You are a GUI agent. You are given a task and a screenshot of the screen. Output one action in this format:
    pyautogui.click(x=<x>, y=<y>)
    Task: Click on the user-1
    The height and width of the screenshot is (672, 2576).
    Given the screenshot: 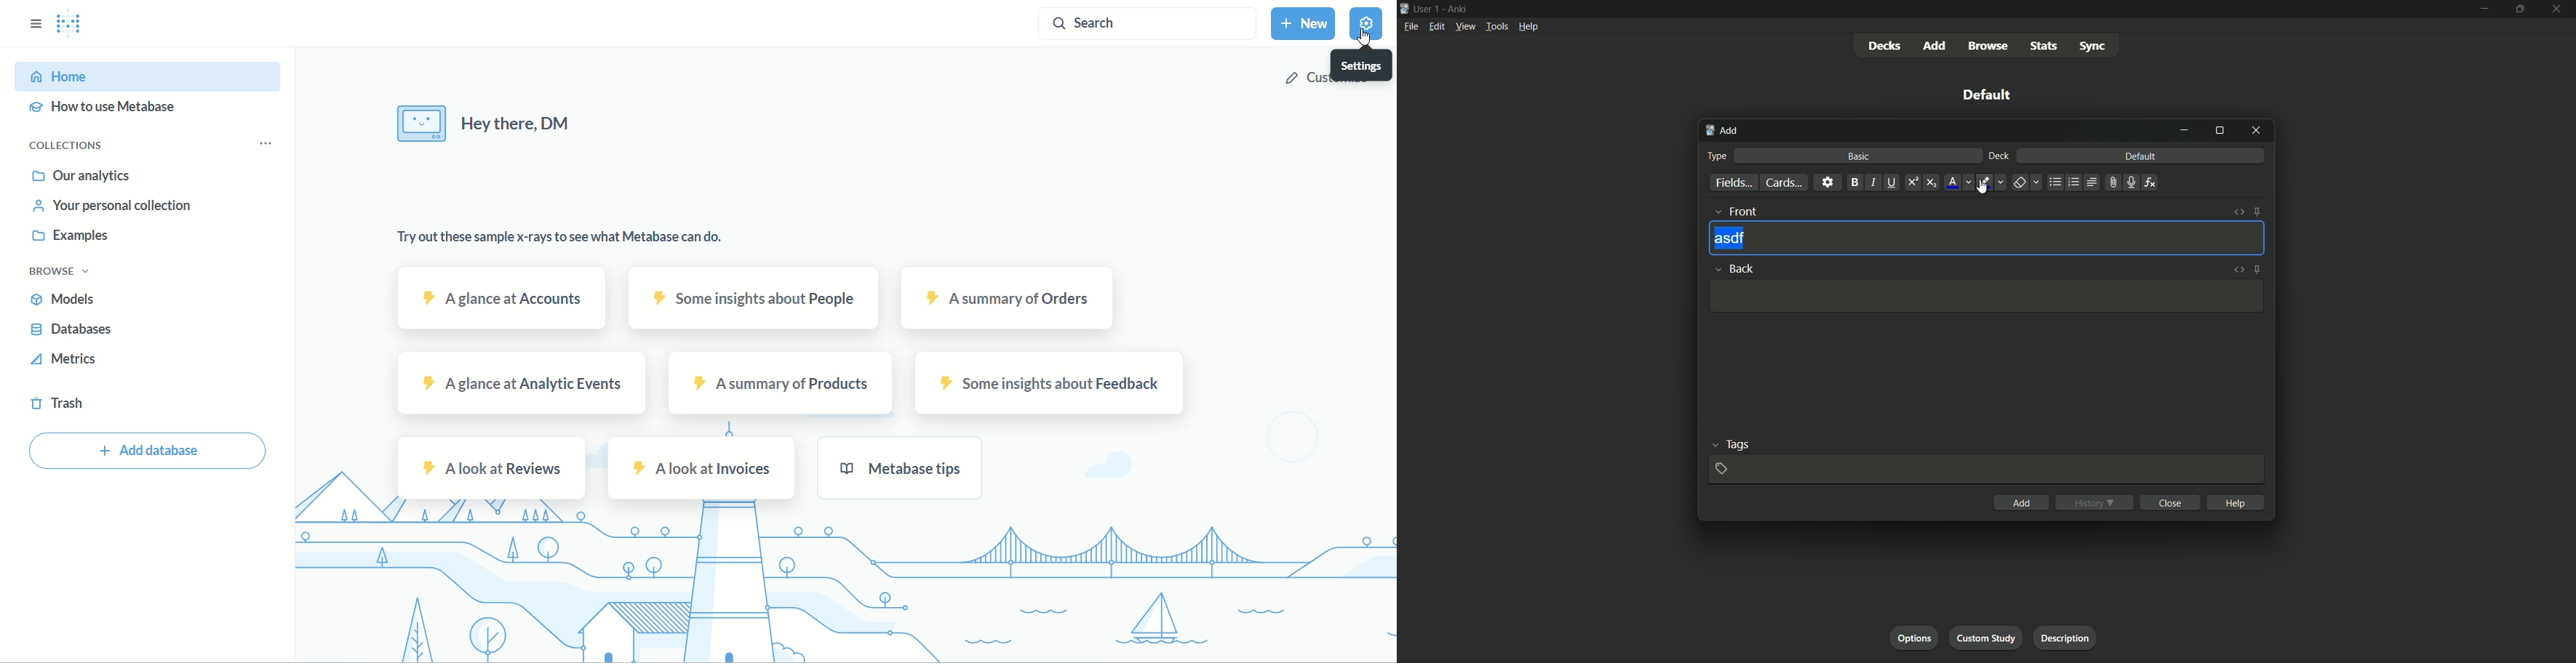 What is the action you would take?
    pyautogui.click(x=1427, y=7)
    